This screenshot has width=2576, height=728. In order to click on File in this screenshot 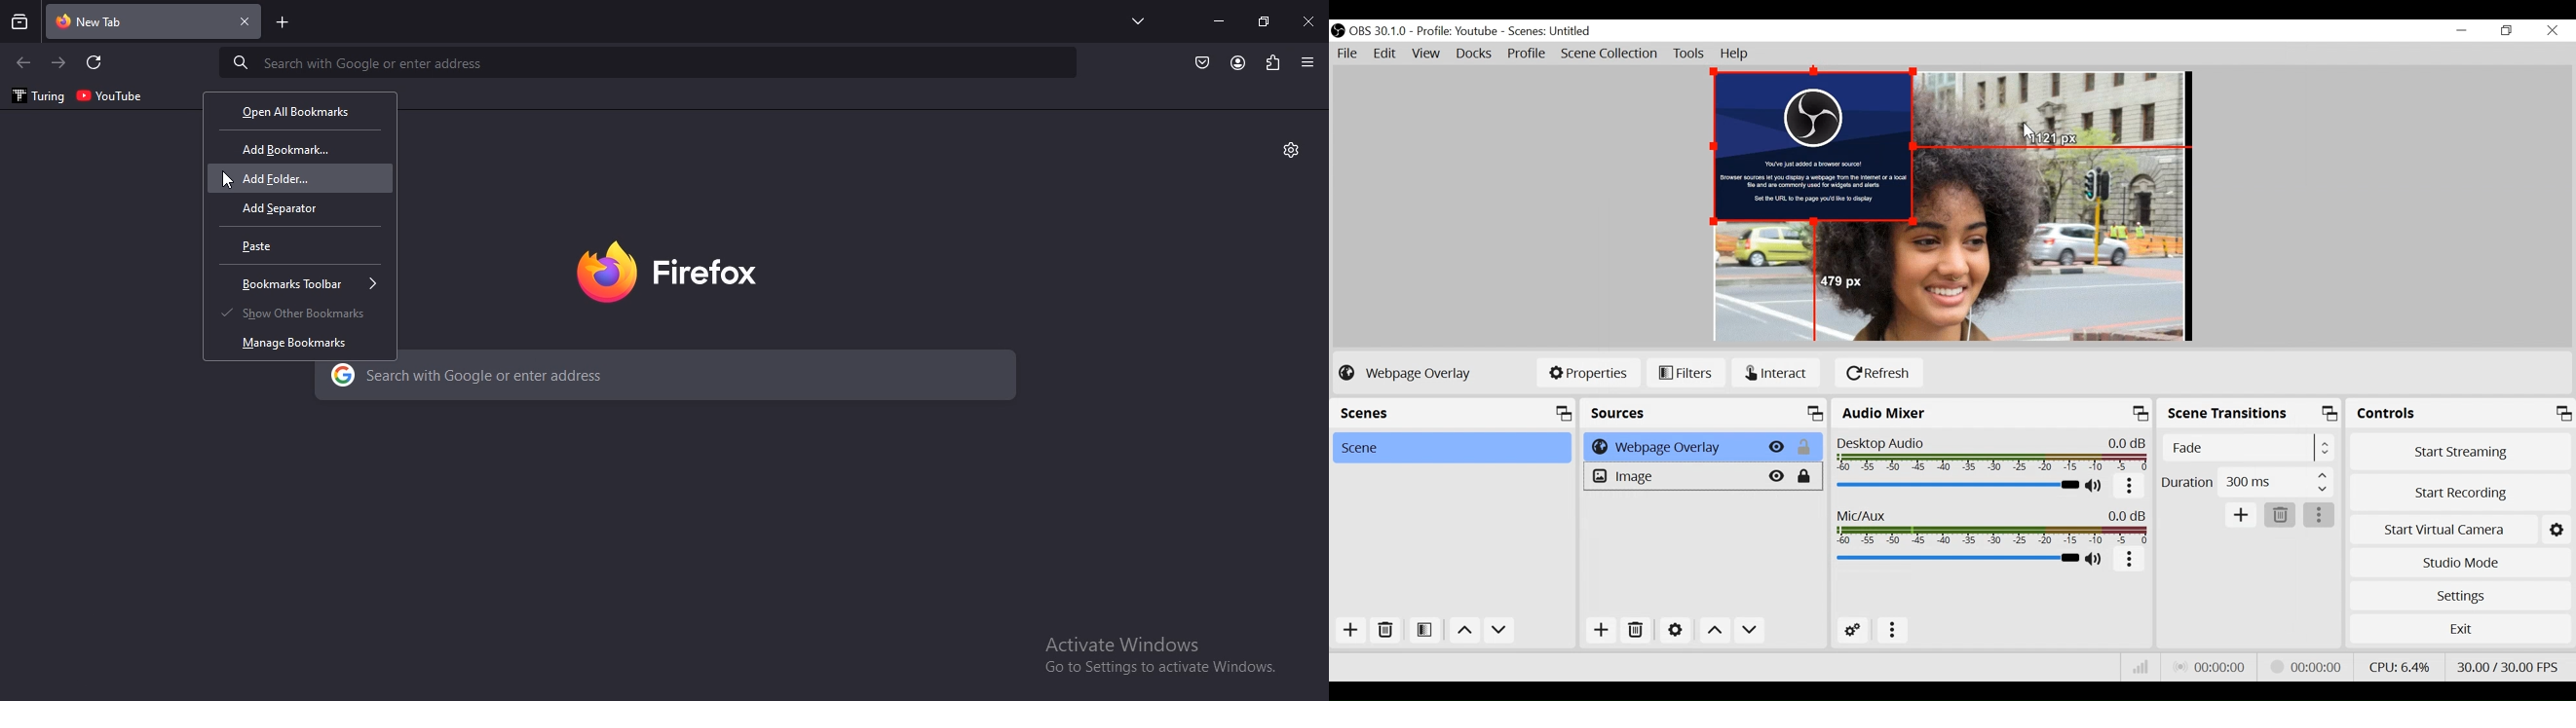, I will do `click(1347, 55)`.